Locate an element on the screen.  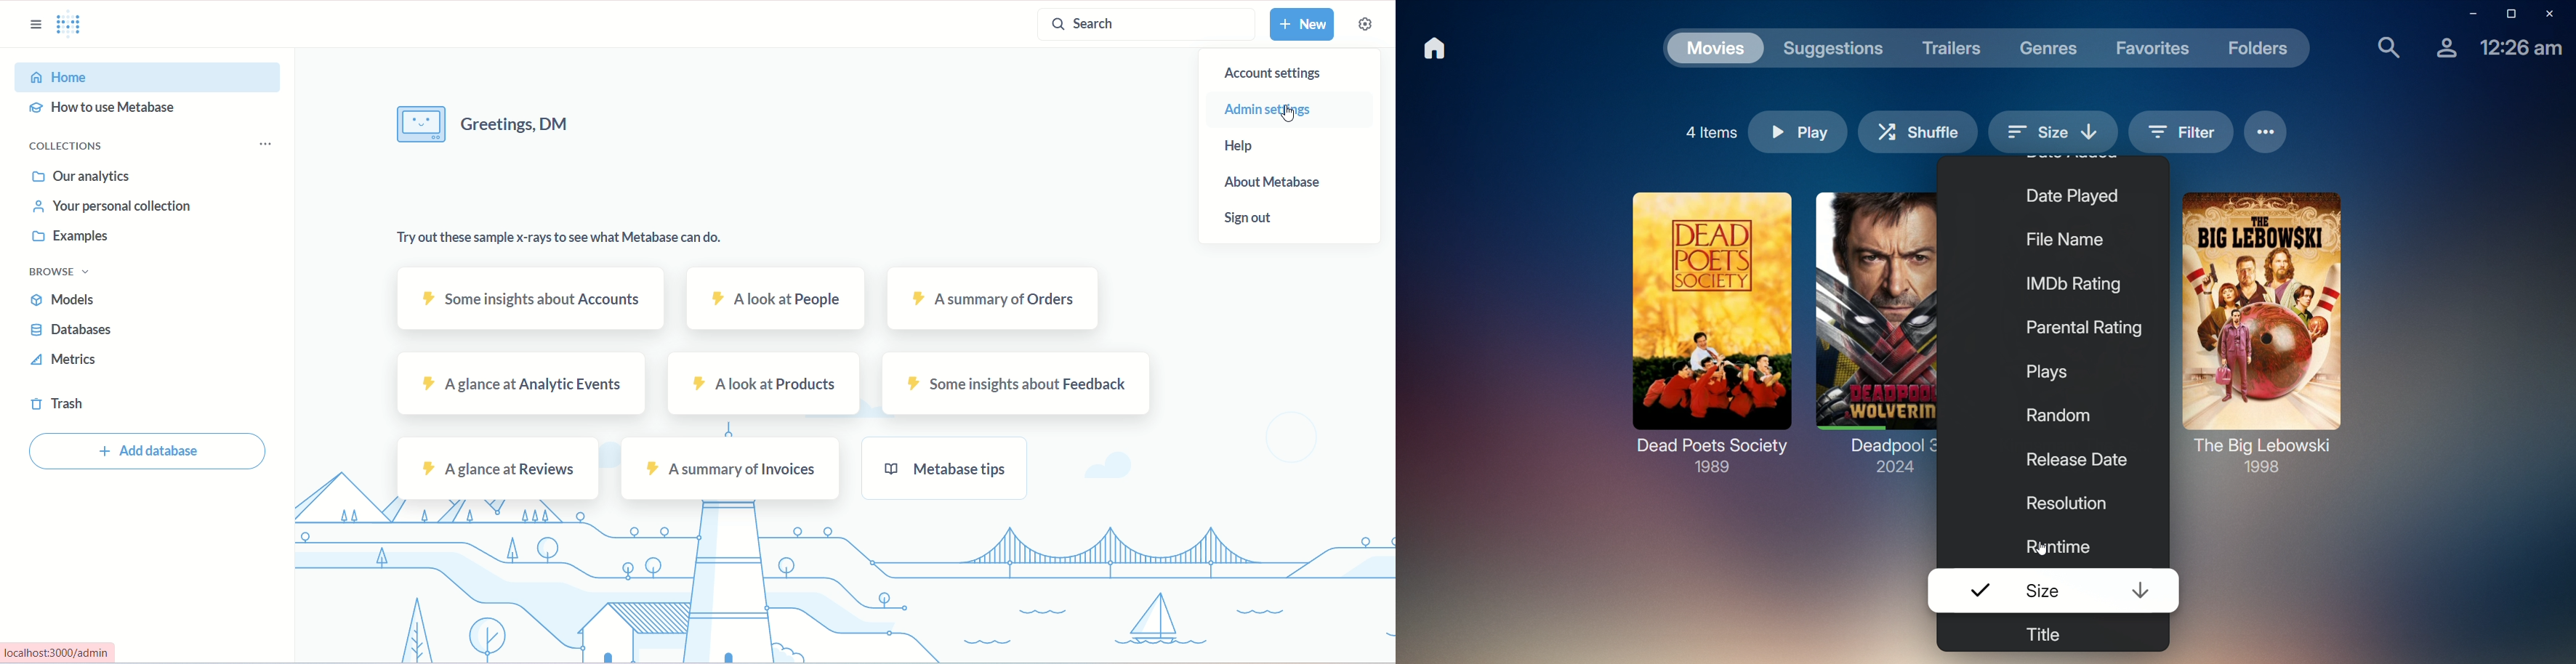
Home is located at coordinates (1437, 50).